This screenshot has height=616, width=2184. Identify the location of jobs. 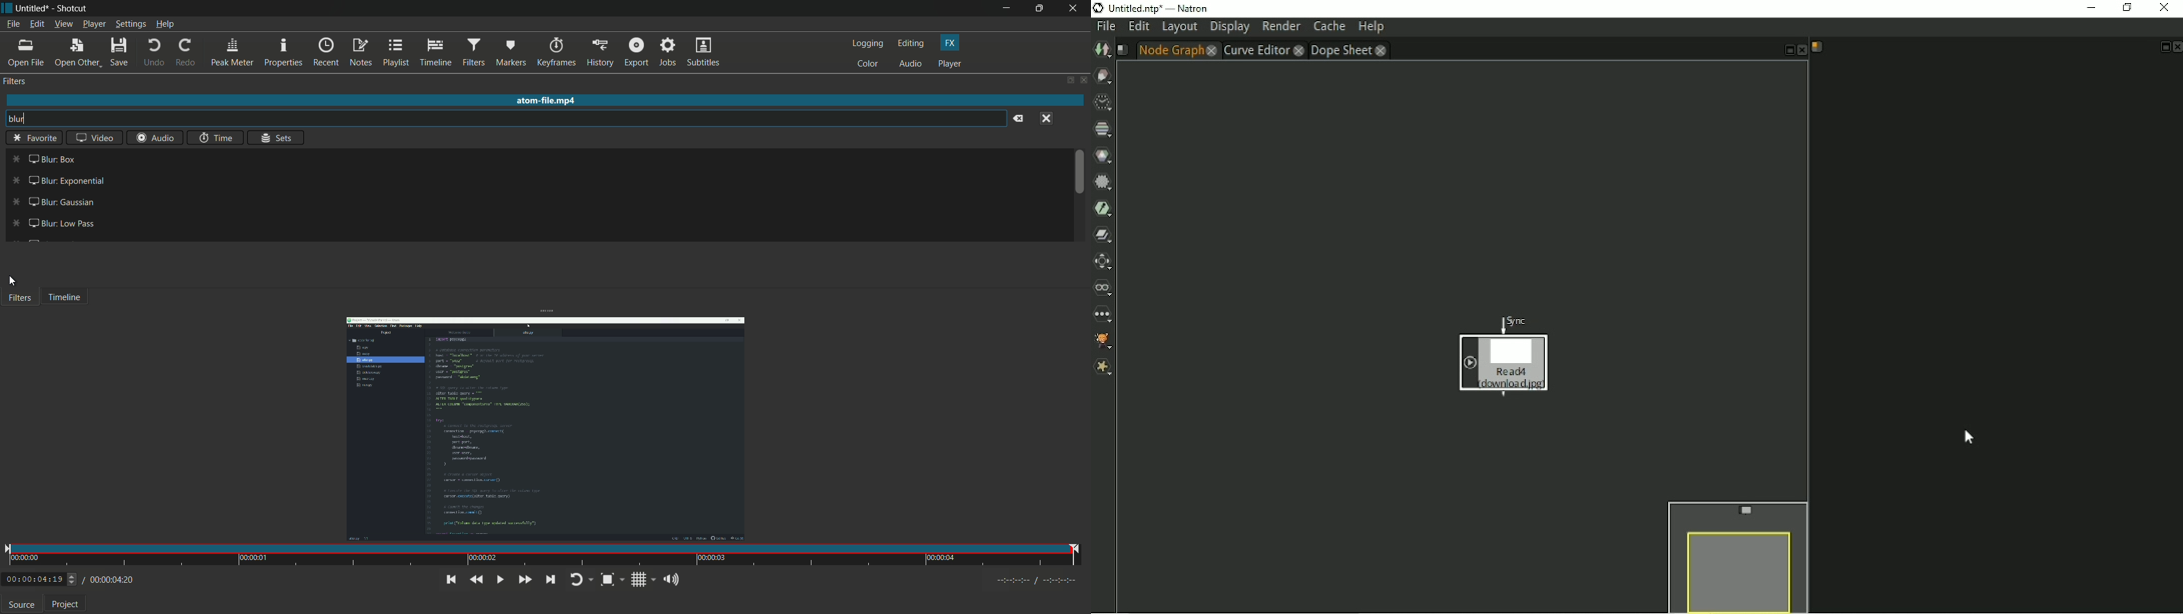
(666, 53).